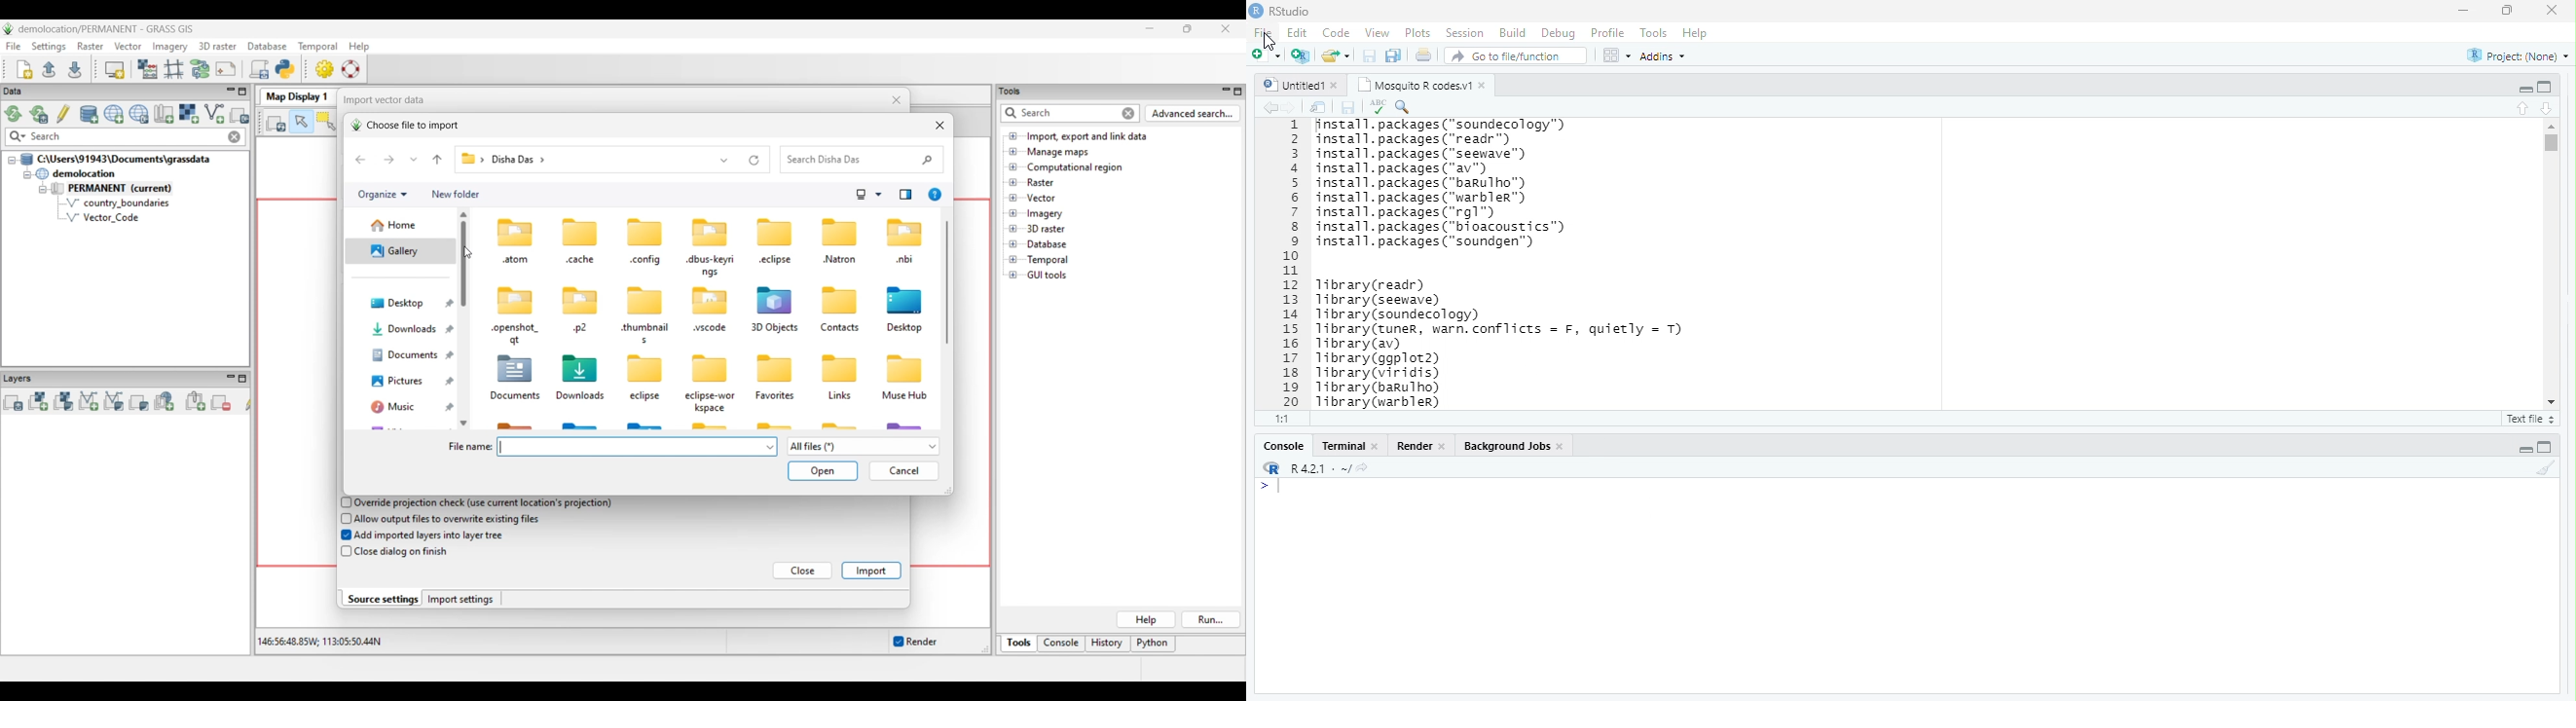 Image resolution: width=2576 pixels, height=728 pixels. What do you see at coordinates (2545, 447) in the screenshot?
I see `full view` at bounding box center [2545, 447].